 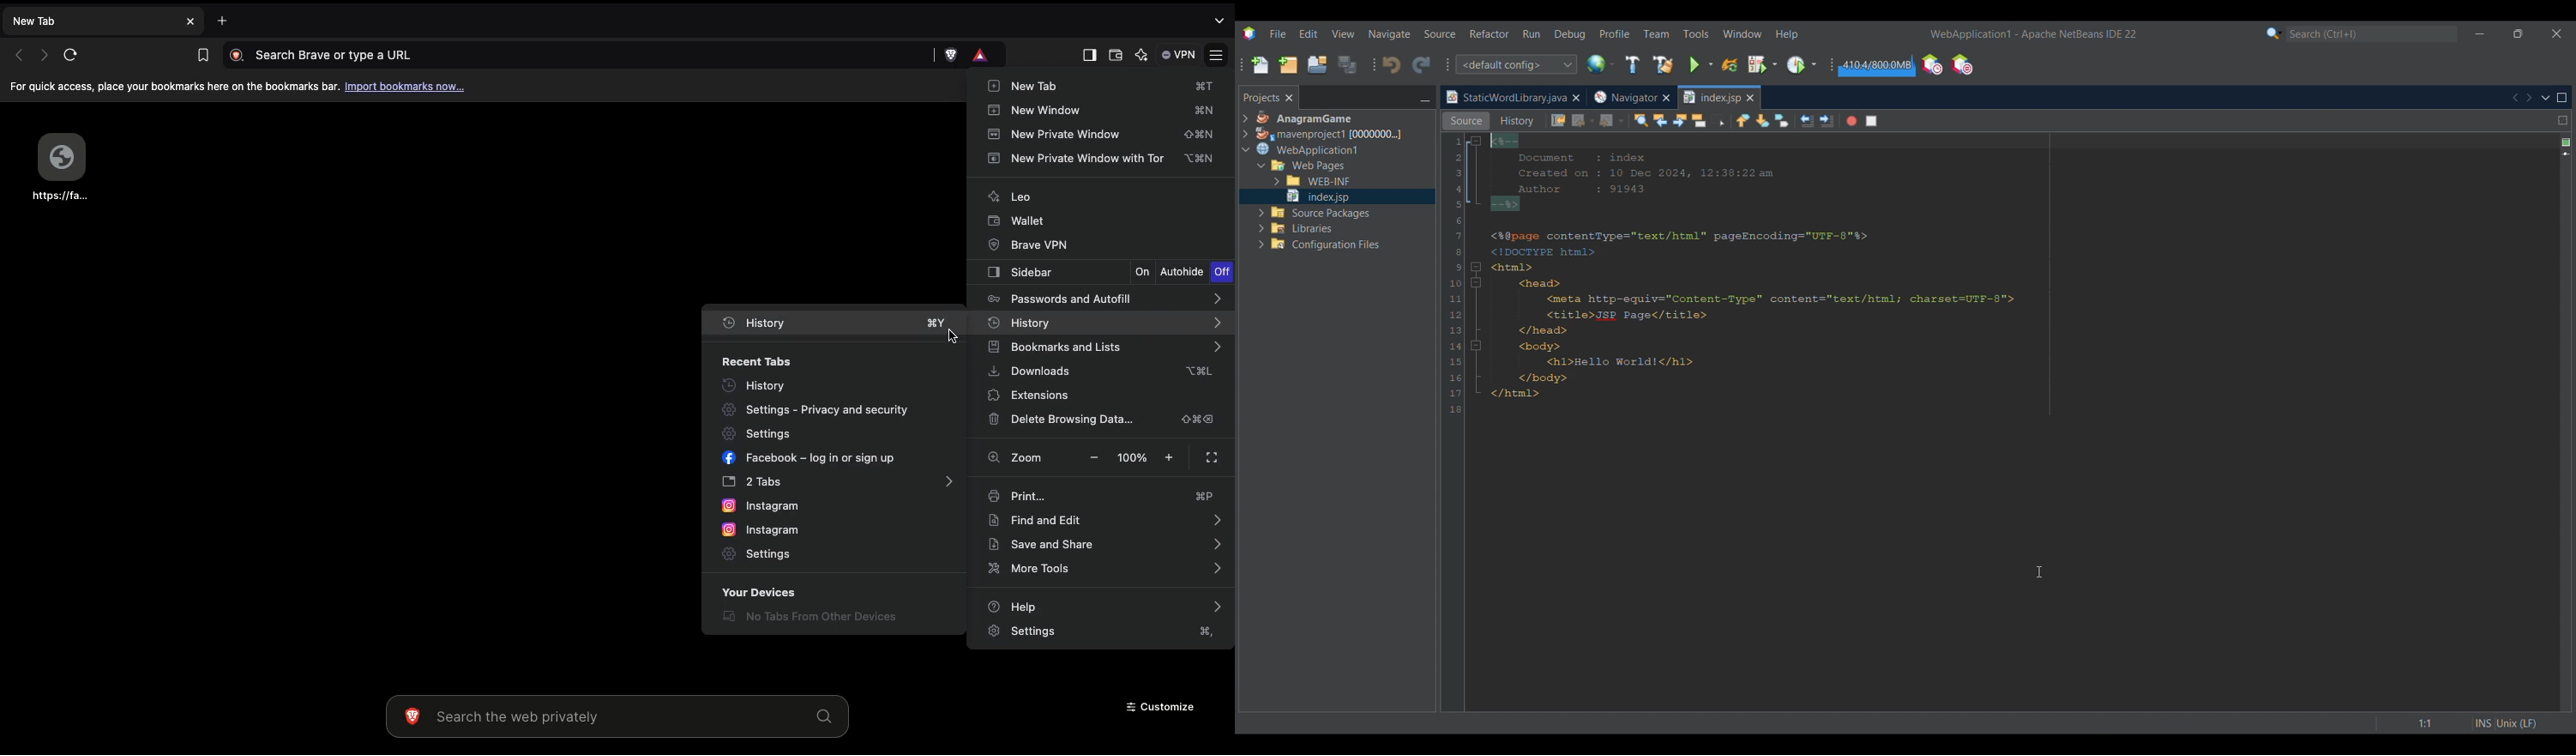 What do you see at coordinates (1743, 120) in the screenshot?
I see `Previous bookmark` at bounding box center [1743, 120].